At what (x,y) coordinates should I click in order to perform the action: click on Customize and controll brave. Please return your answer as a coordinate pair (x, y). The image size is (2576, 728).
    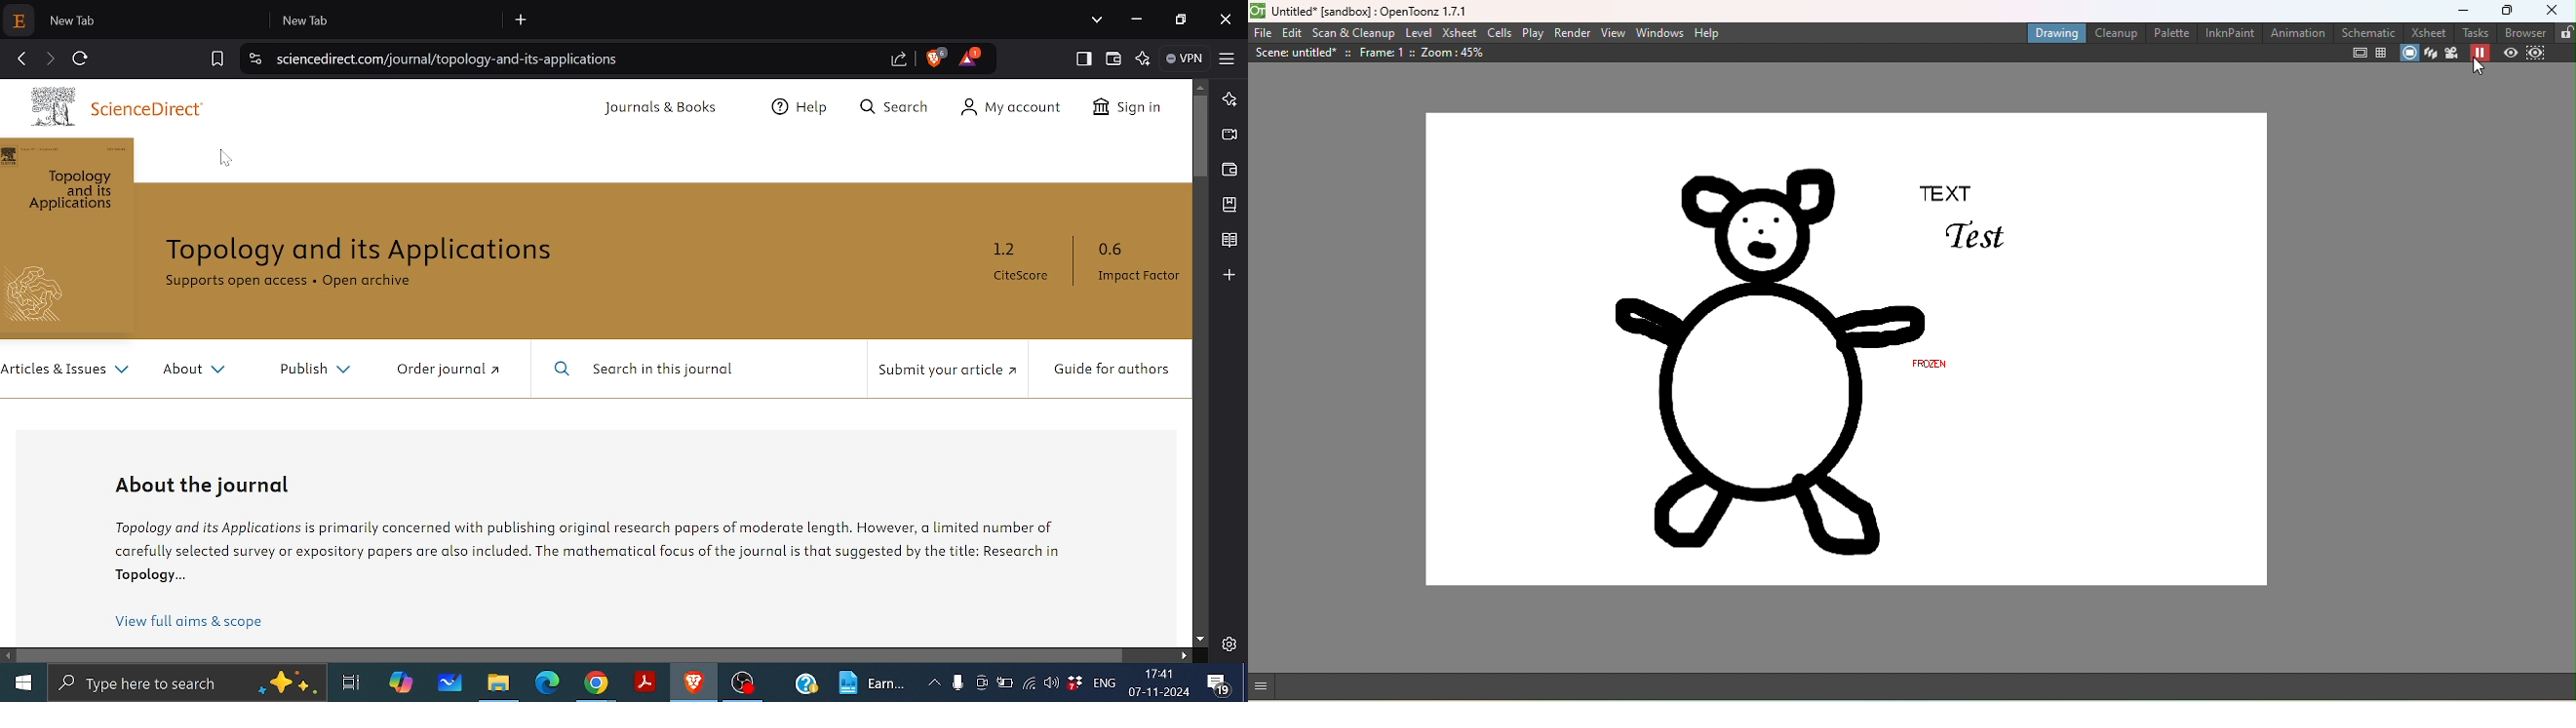
    Looking at the image, I should click on (1228, 59).